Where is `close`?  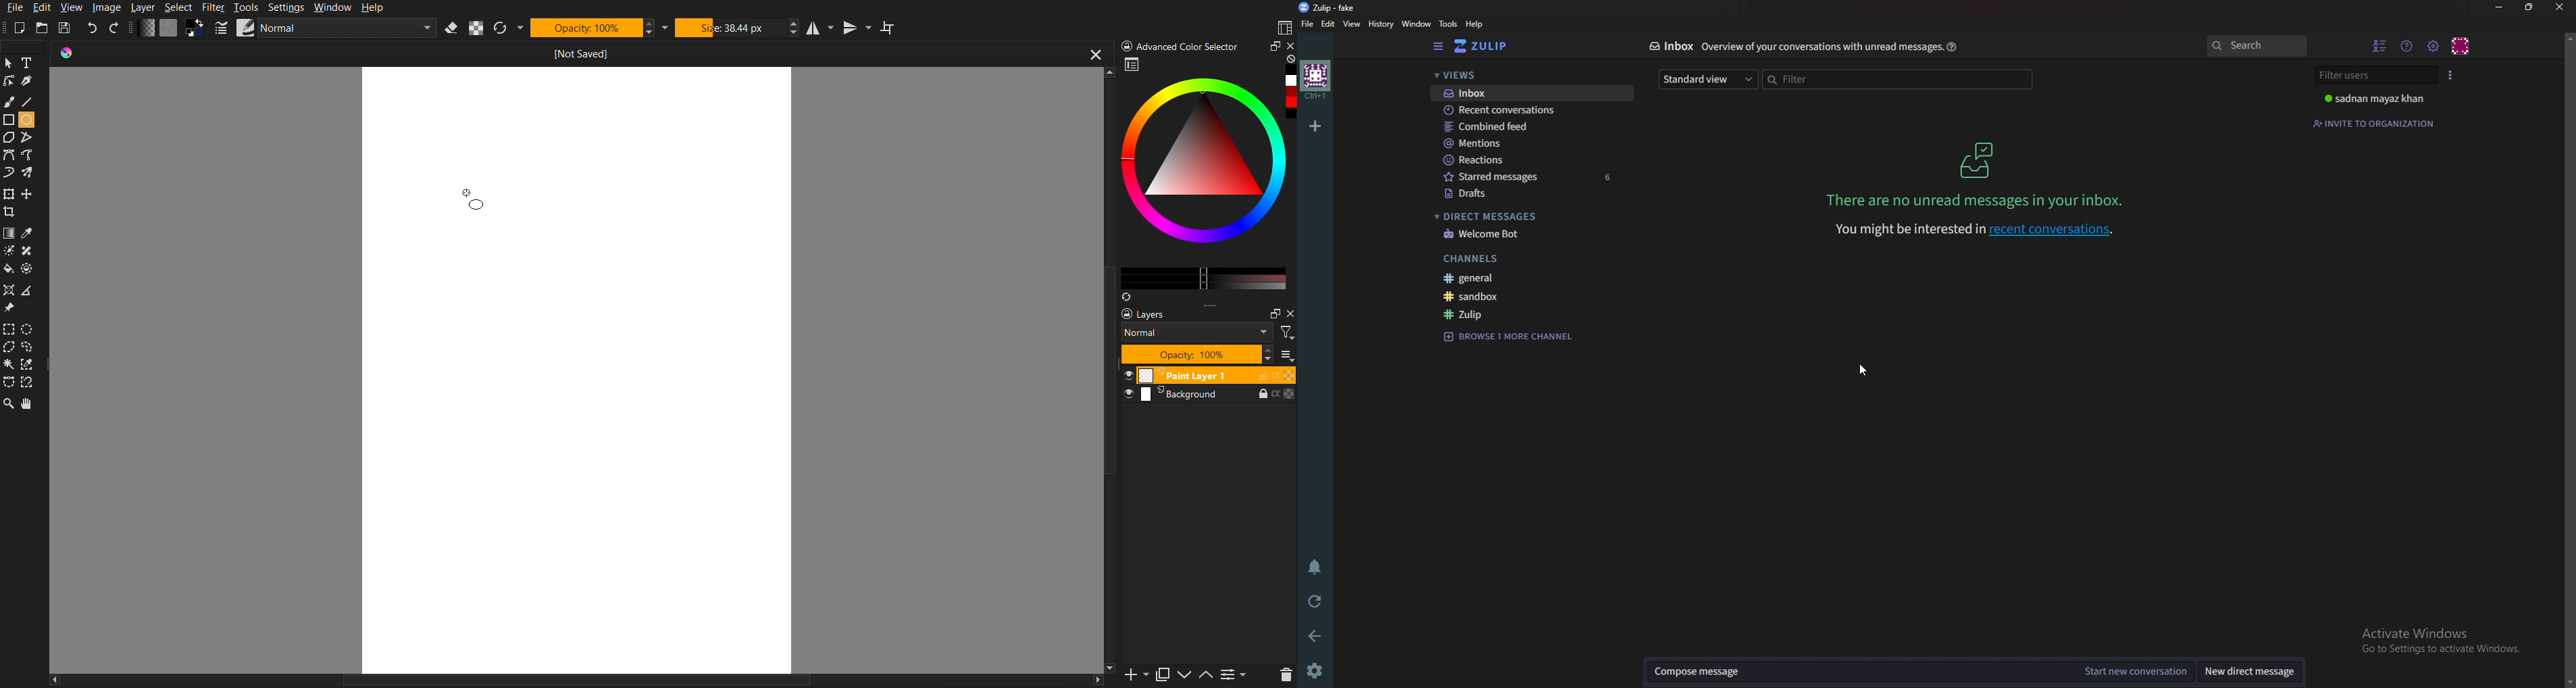
close is located at coordinates (1289, 46).